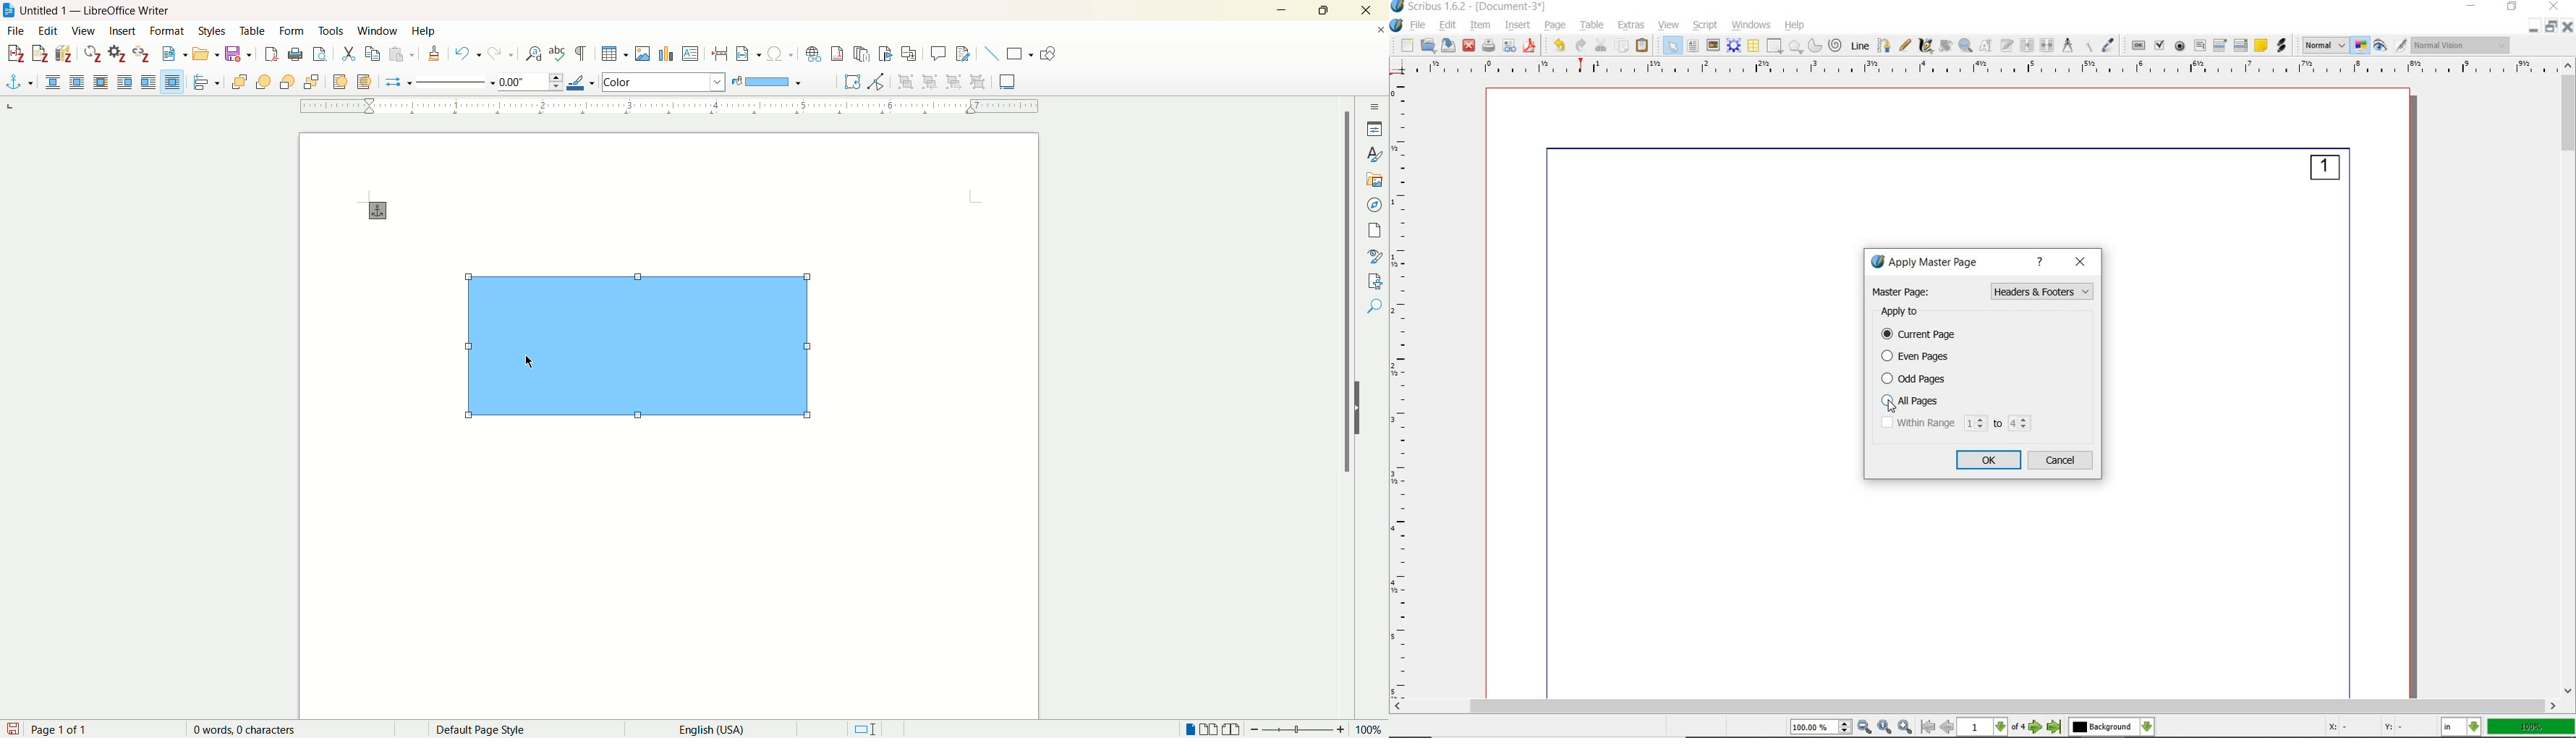  Describe the element at coordinates (1374, 304) in the screenshot. I see `accessibility check` at that location.